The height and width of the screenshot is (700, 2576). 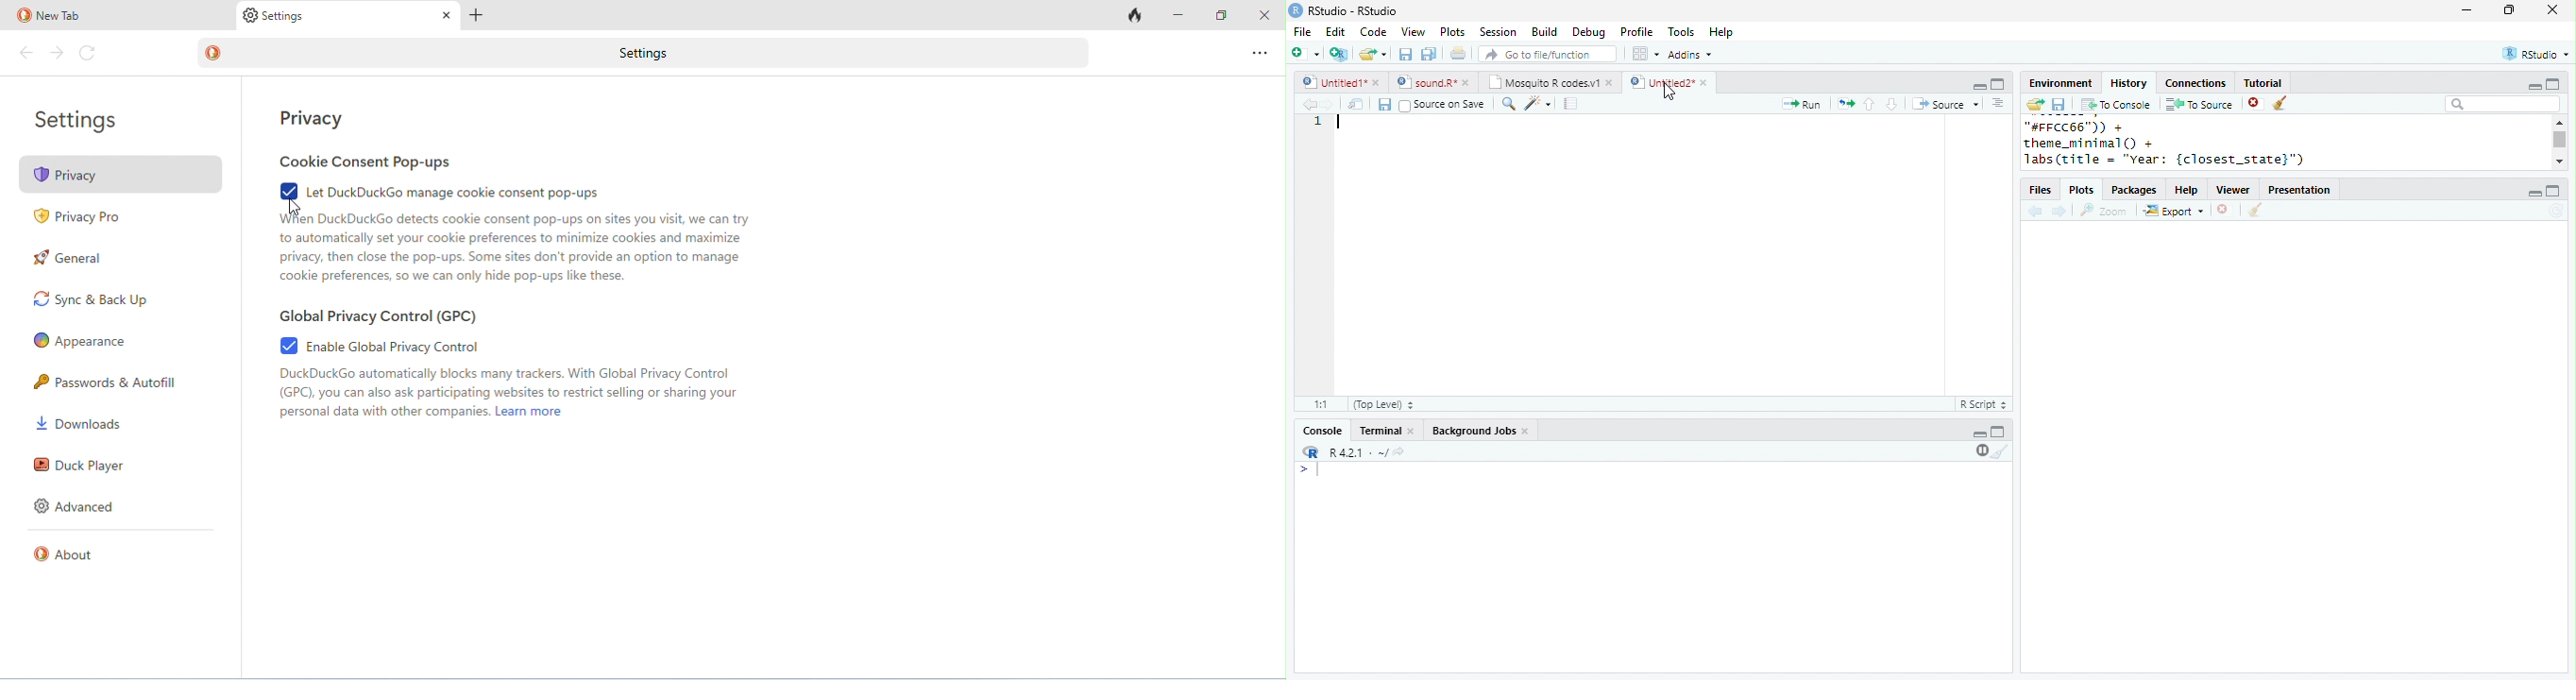 I want to click on Presentation, so click(x=2299, y=190).